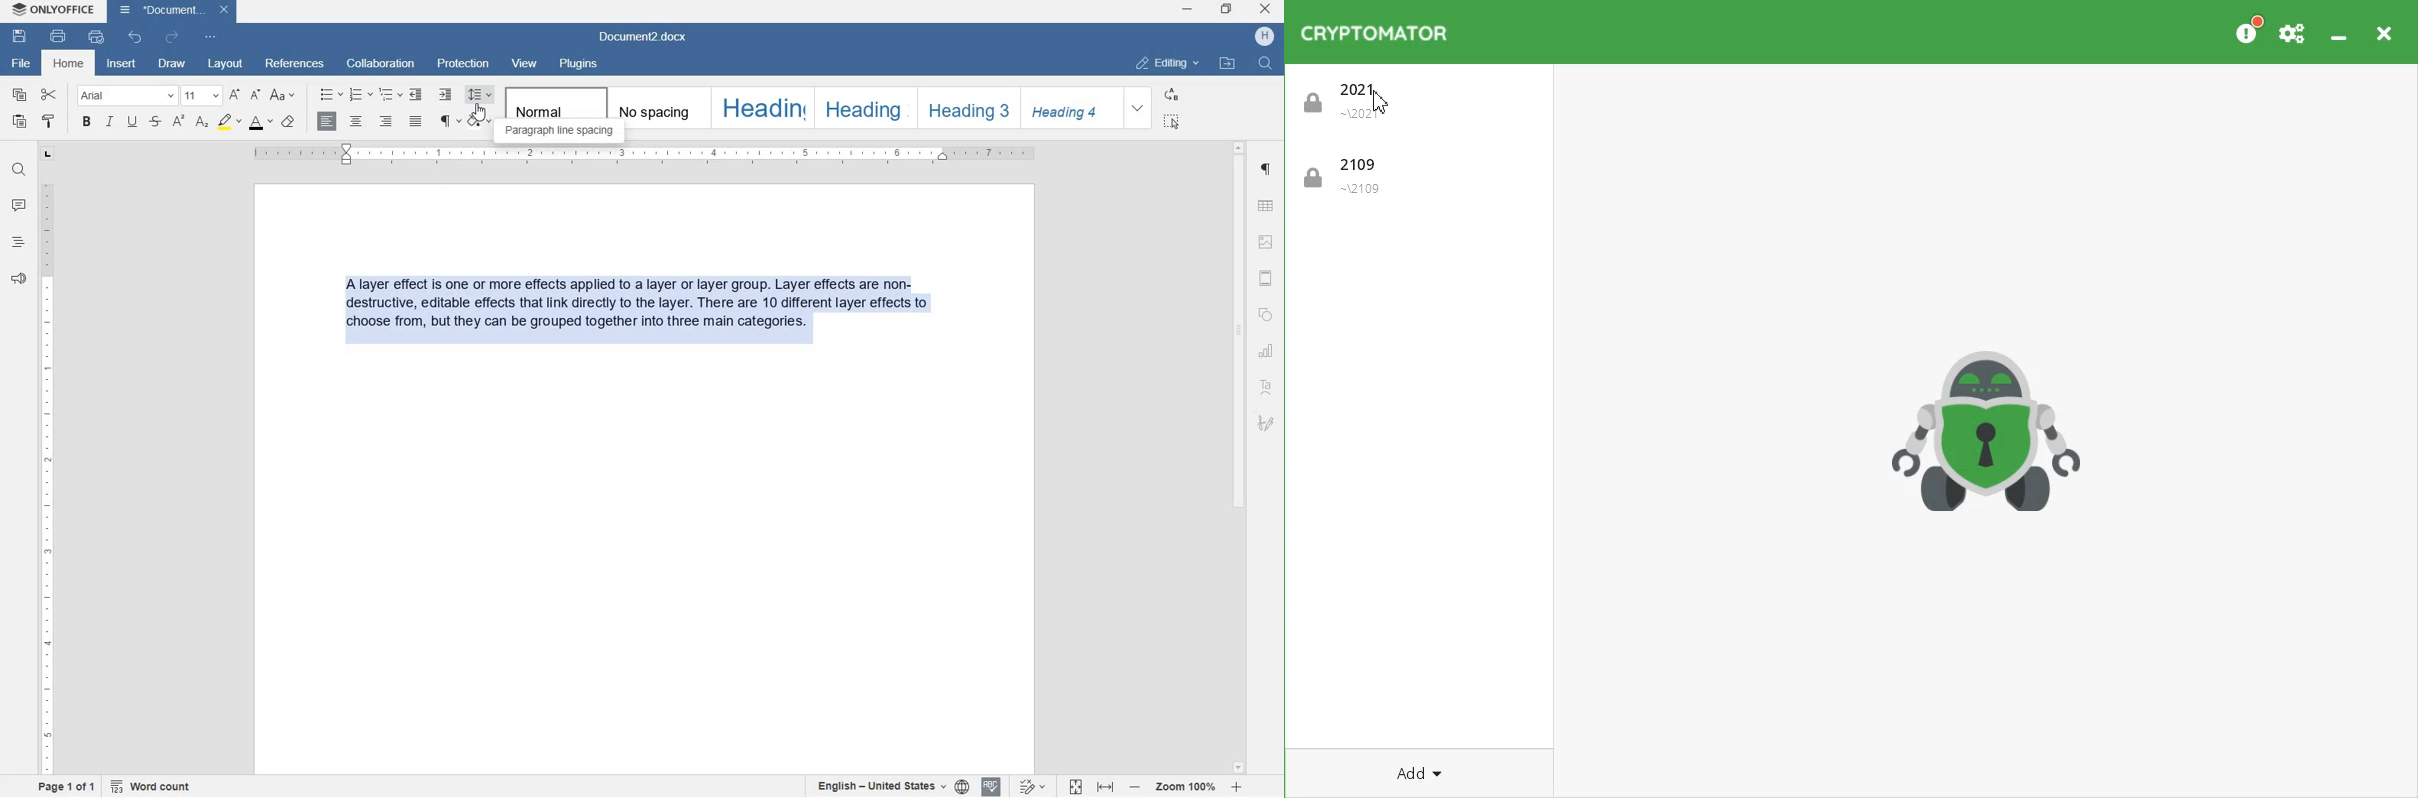 The height and width of the screenshot is (812, 2436). I want to click on heading 4, so click(1072, 109).